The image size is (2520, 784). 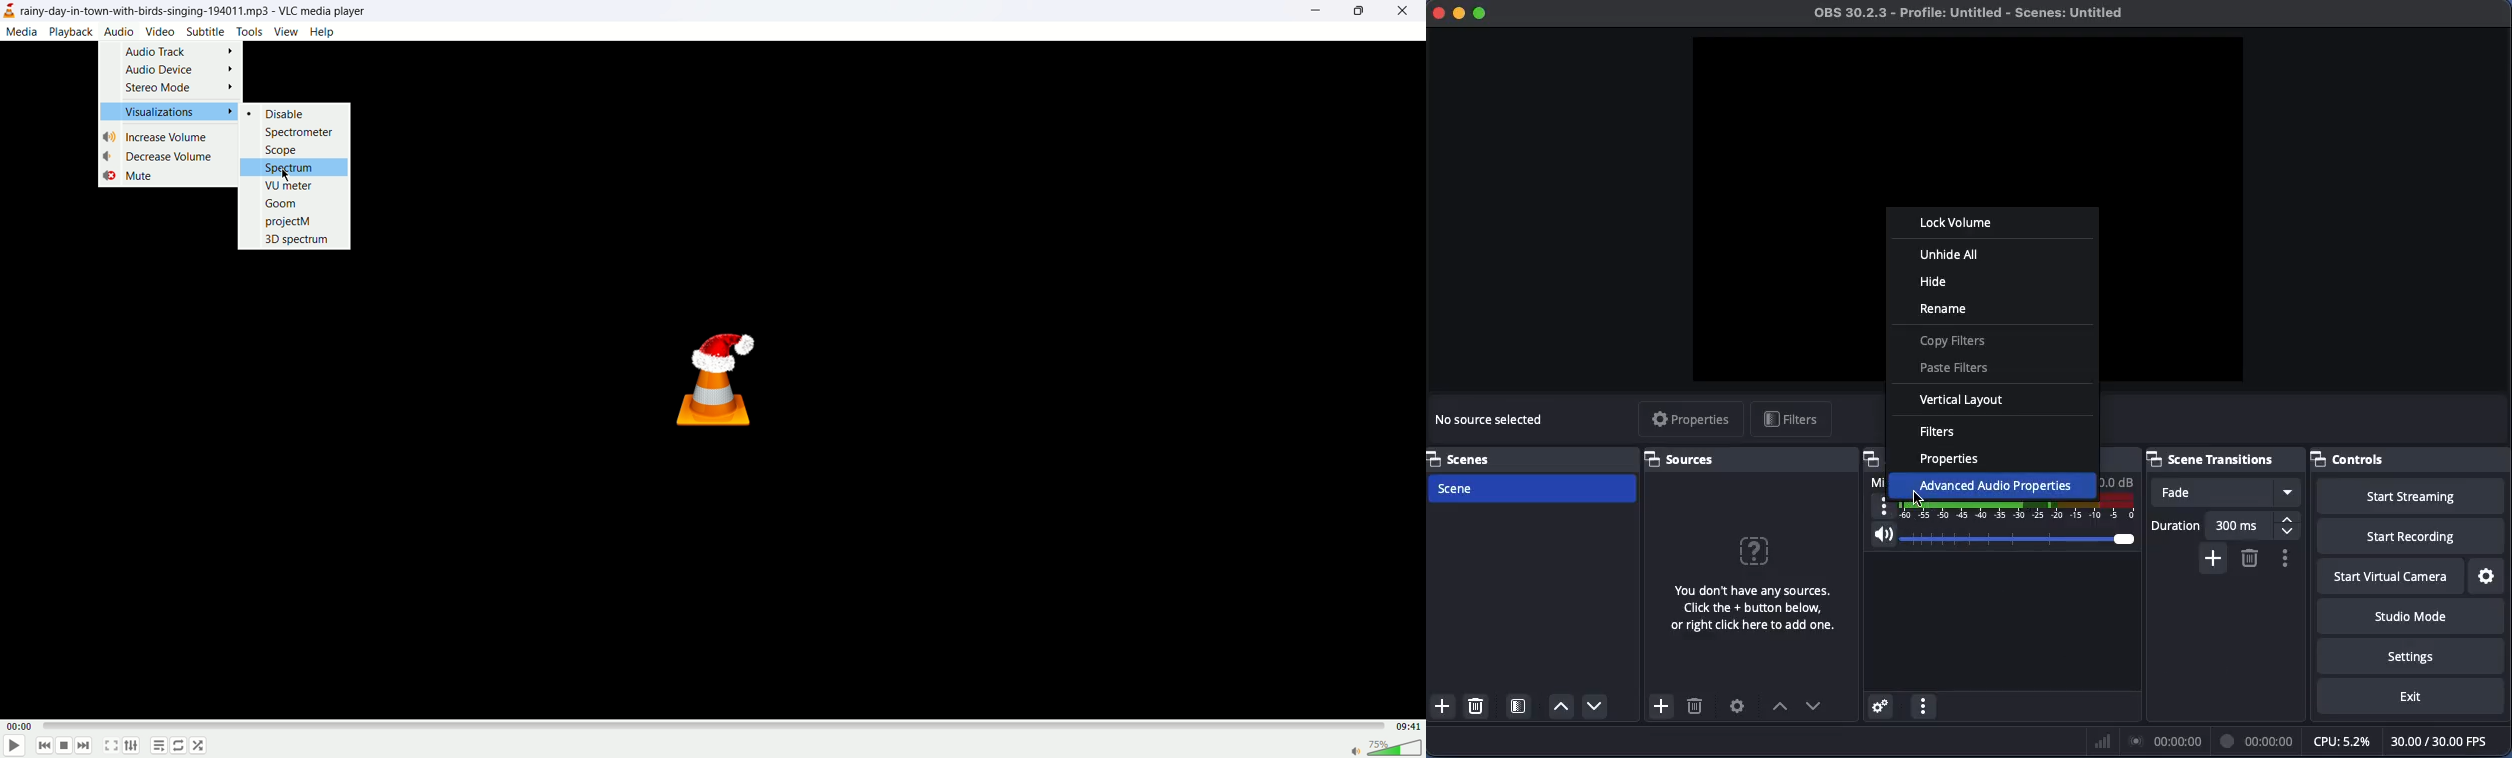 I want to click on Exit, so click(x=2411, y=697).